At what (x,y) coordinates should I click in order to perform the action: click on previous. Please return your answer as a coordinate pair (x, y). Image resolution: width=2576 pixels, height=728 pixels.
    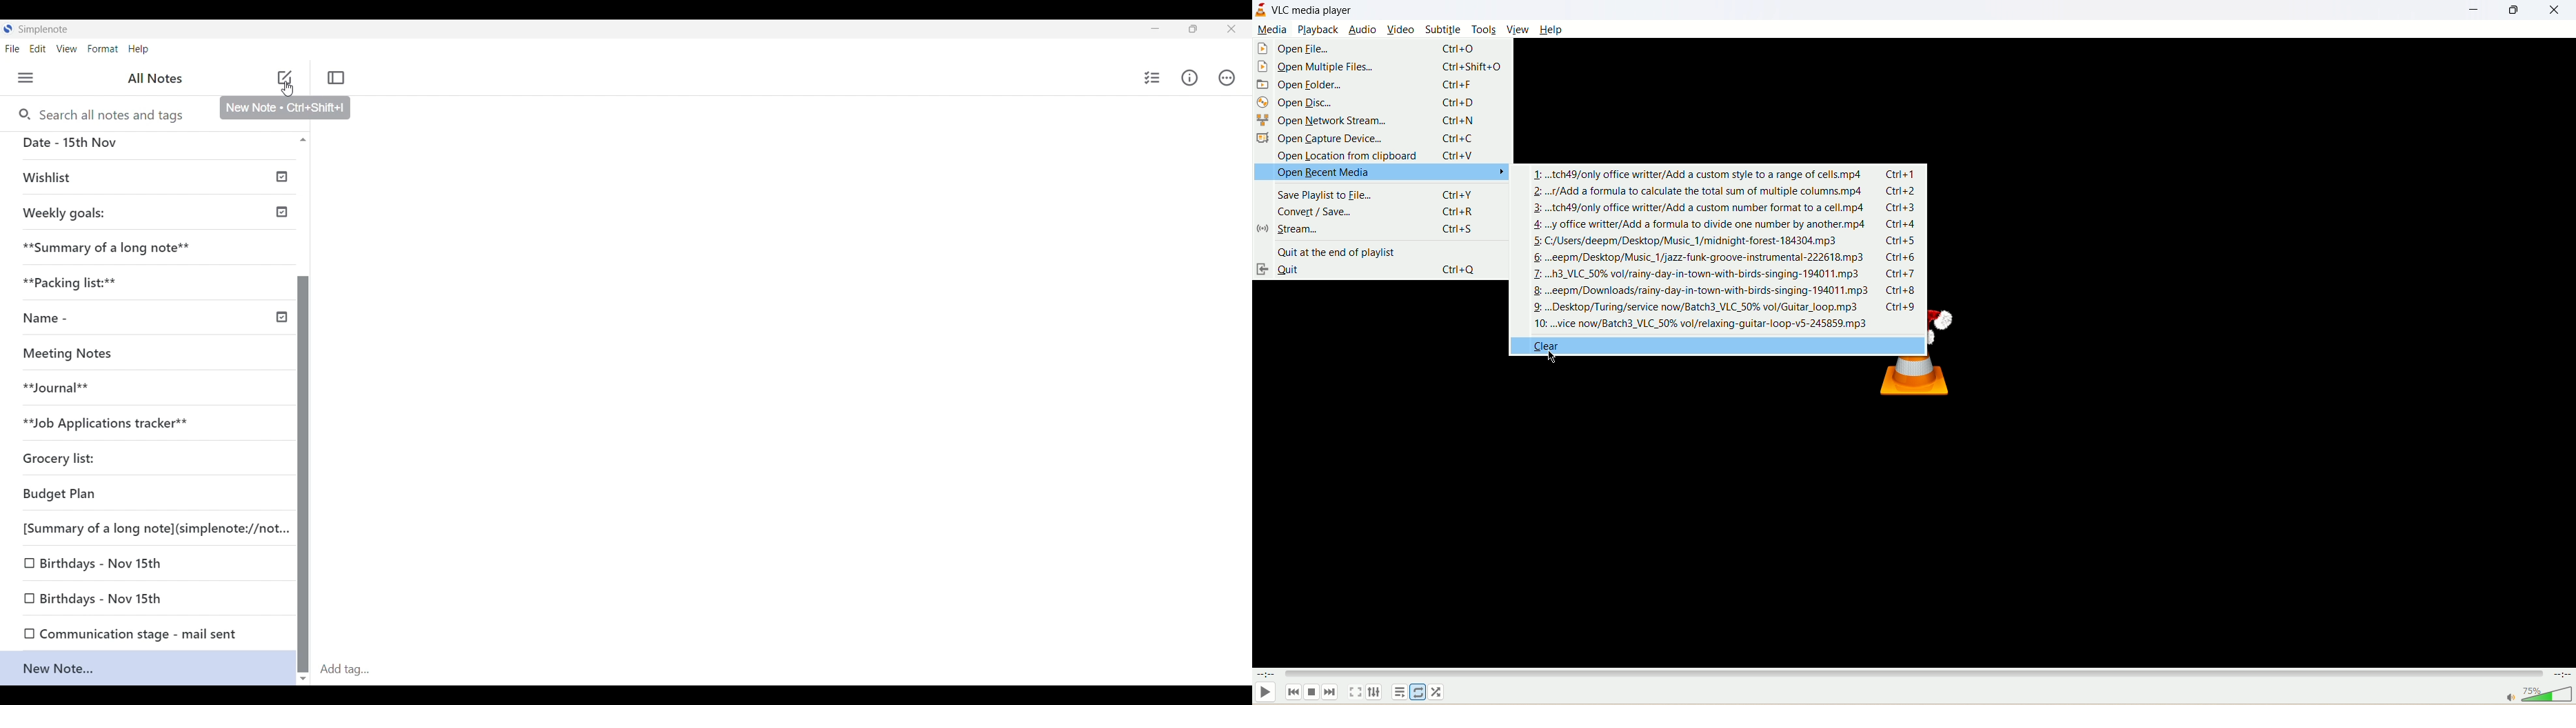
    Looking at the image, I should click on (1291, 693).